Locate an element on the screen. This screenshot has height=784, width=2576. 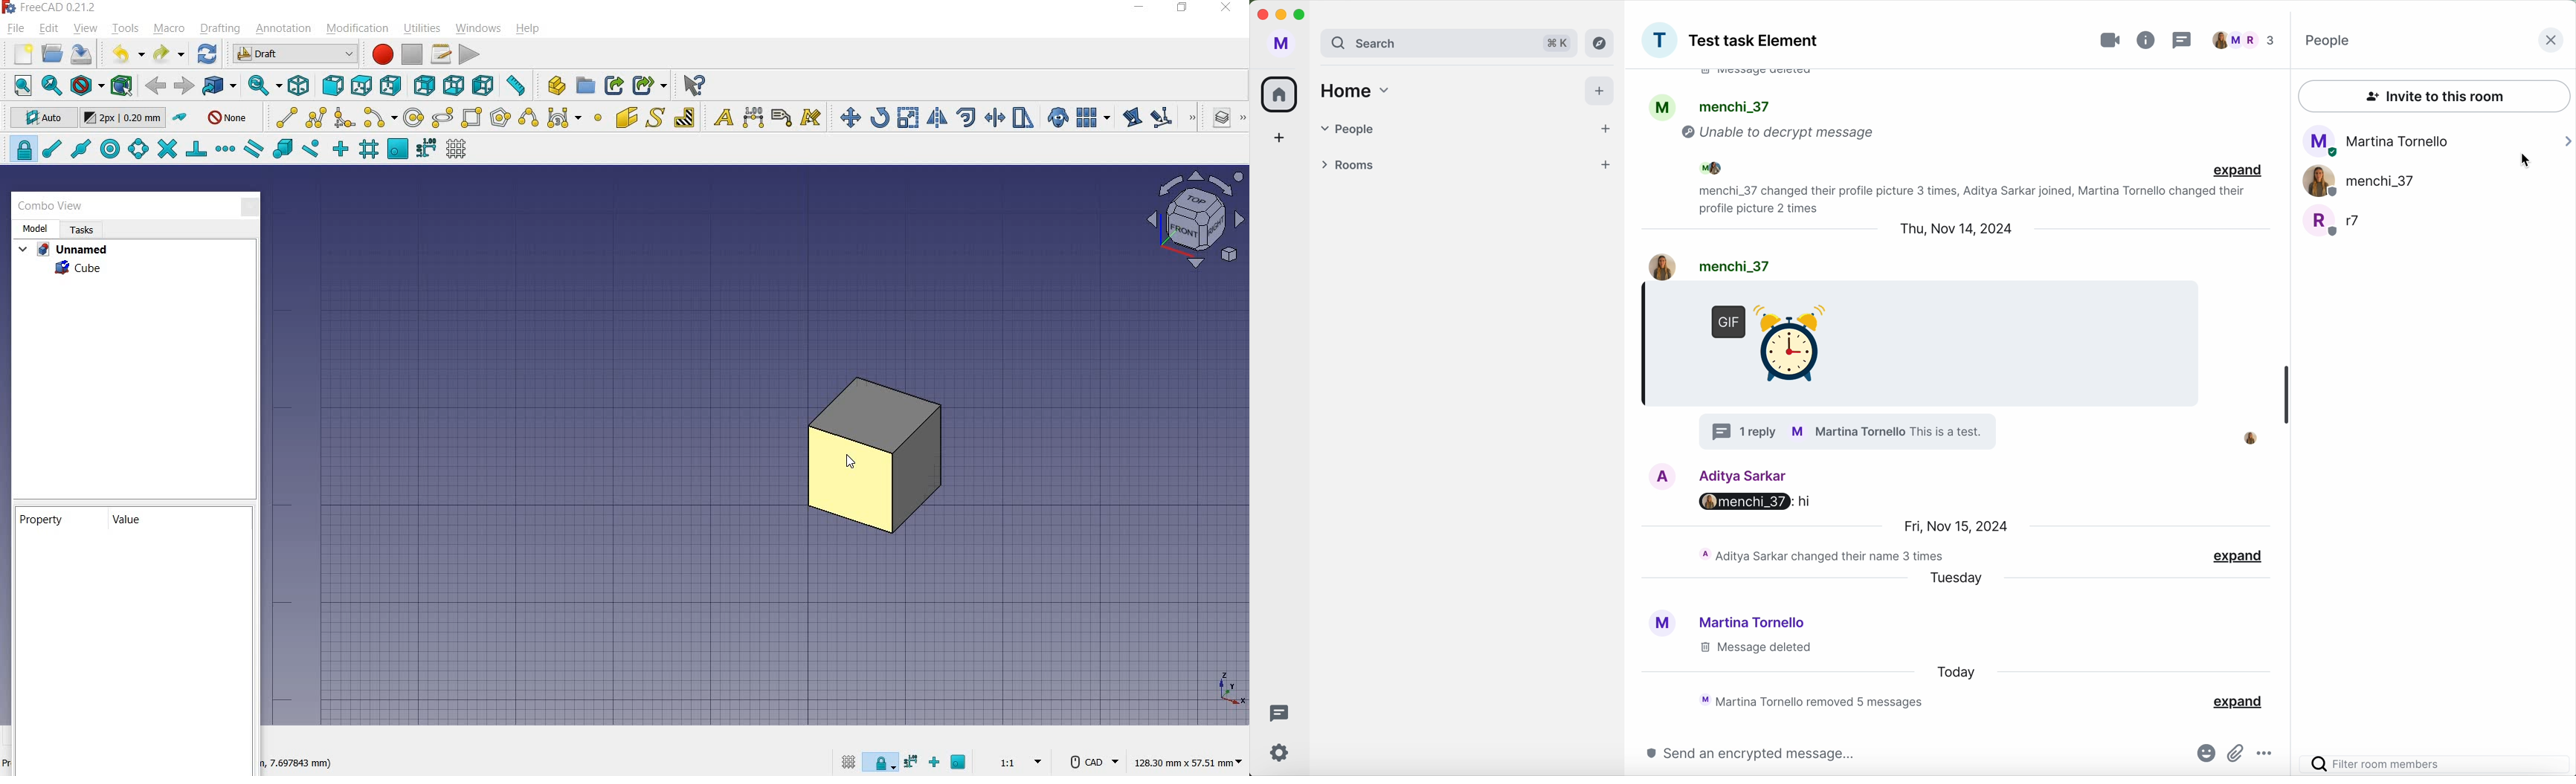
emojis is located at coordinates (2202, 754).